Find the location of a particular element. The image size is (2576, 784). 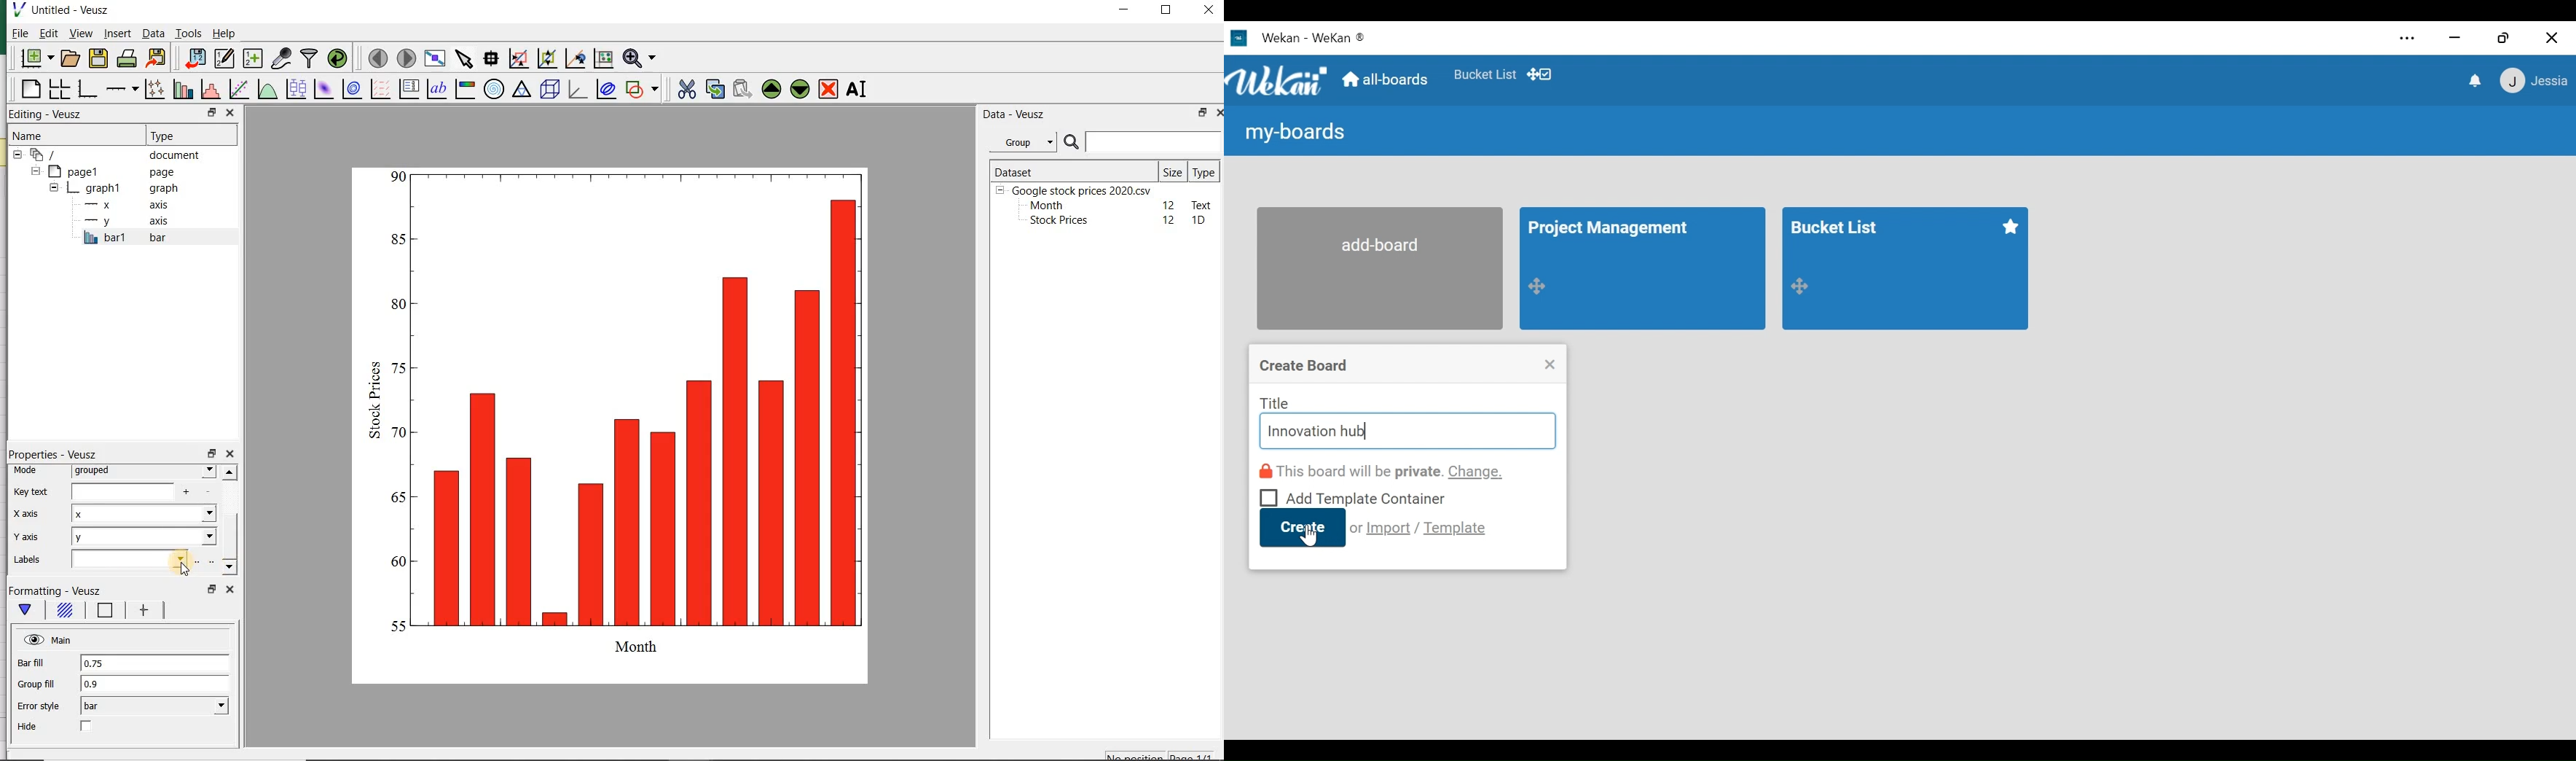

Or Import/Template is located at coordinates (1419, 528).